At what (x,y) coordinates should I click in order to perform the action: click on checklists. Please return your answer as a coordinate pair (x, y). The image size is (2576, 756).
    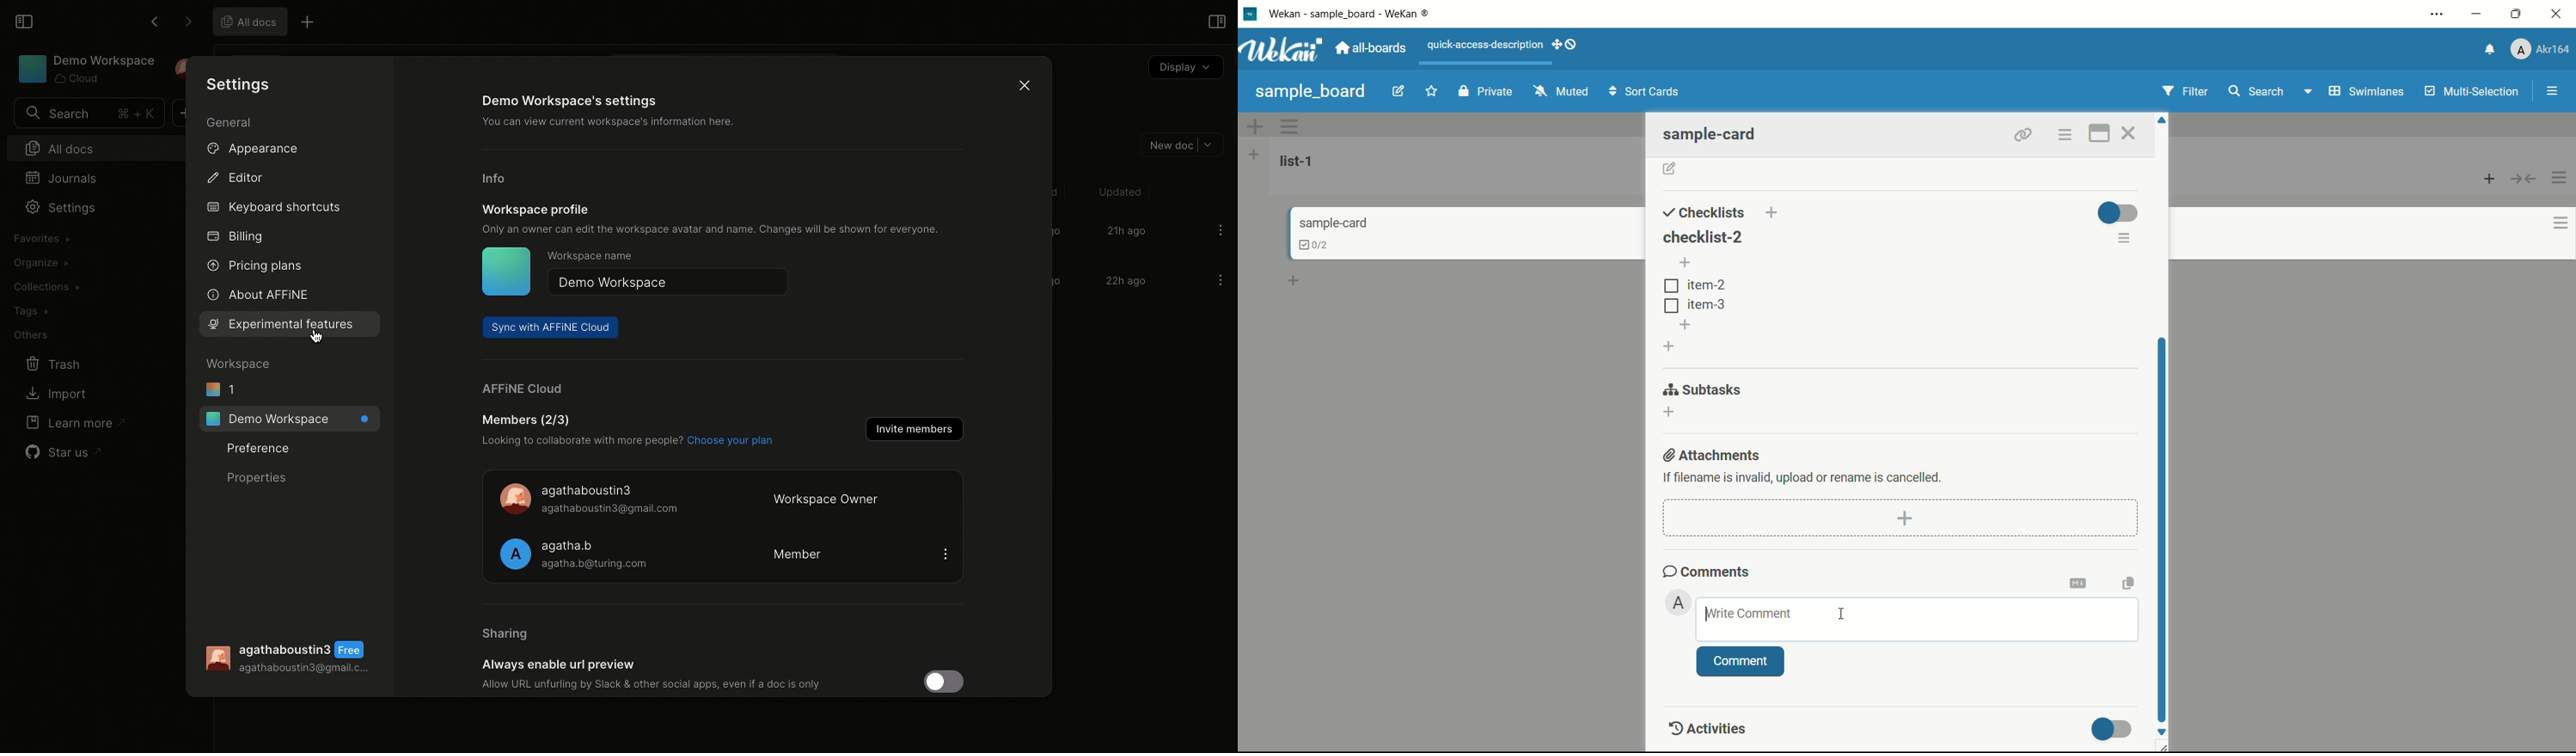
    Looking at the image, I should click on (1704, 212).